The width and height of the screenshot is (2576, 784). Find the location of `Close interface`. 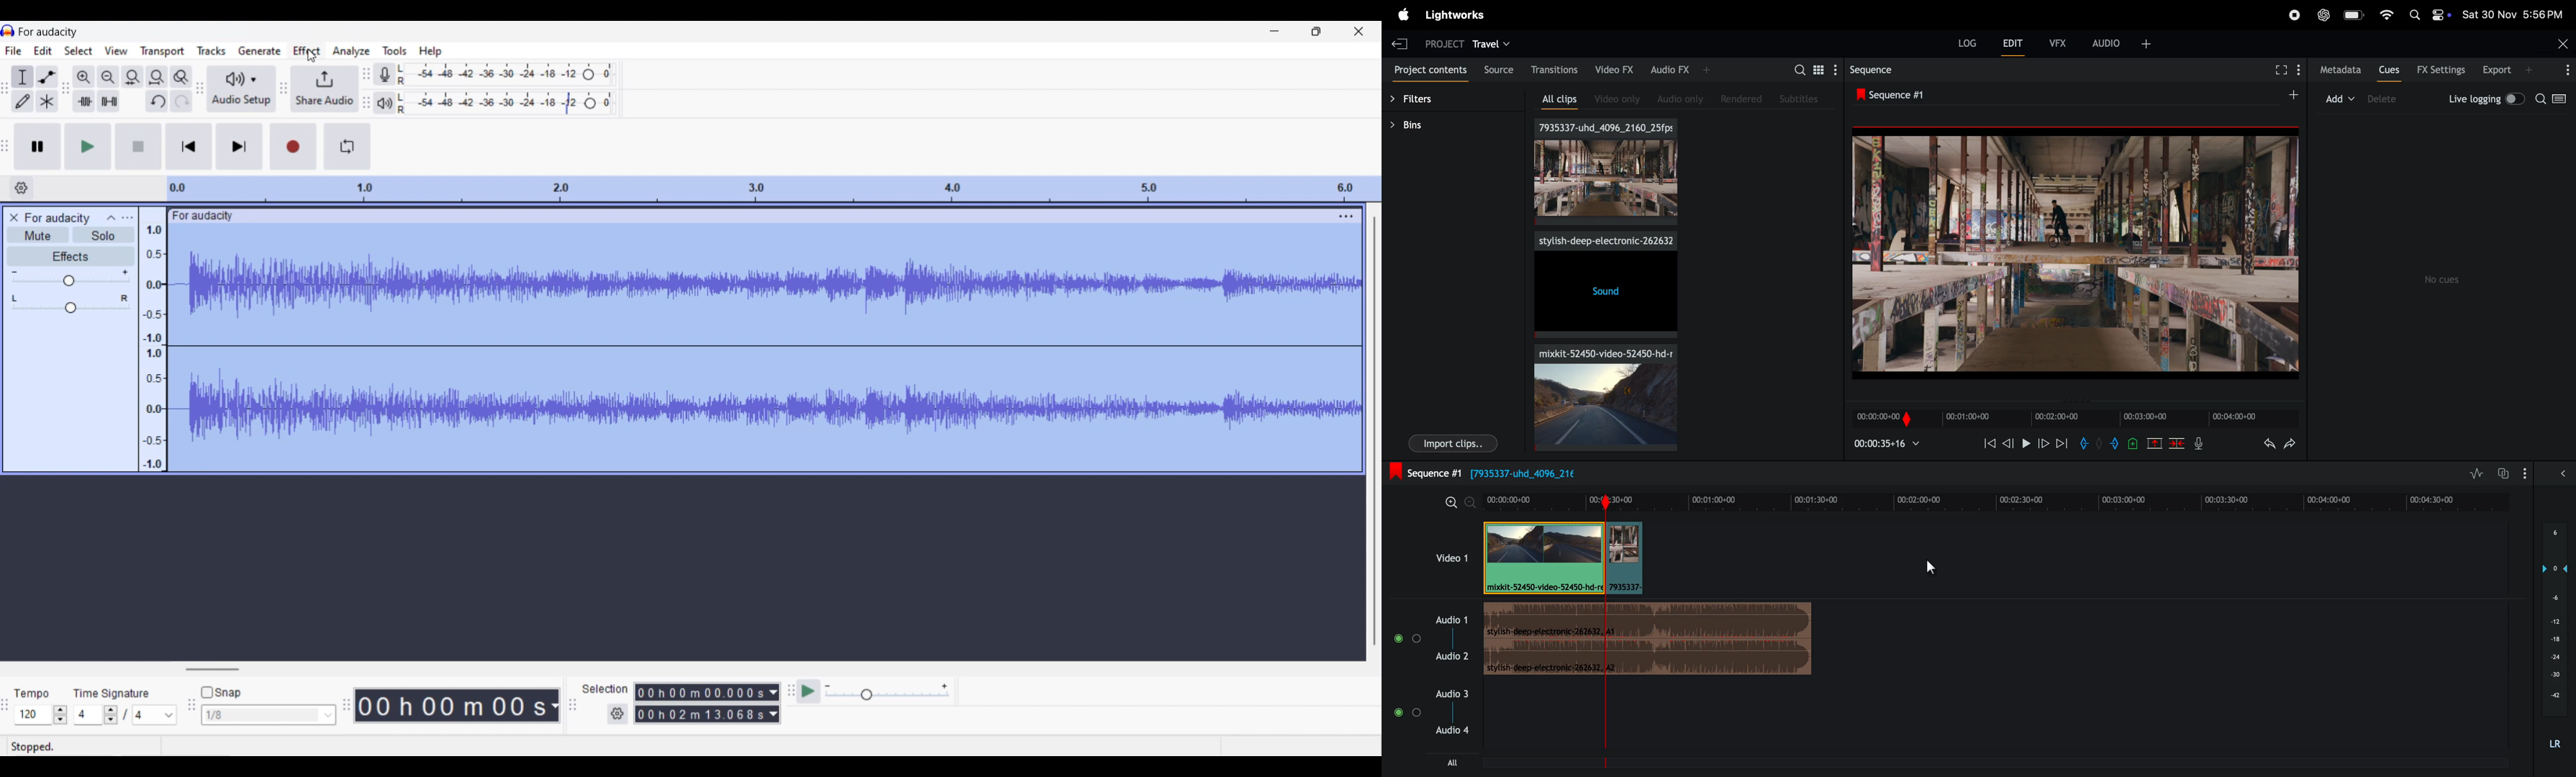

Close interface is located at coordinates (1359, 32).